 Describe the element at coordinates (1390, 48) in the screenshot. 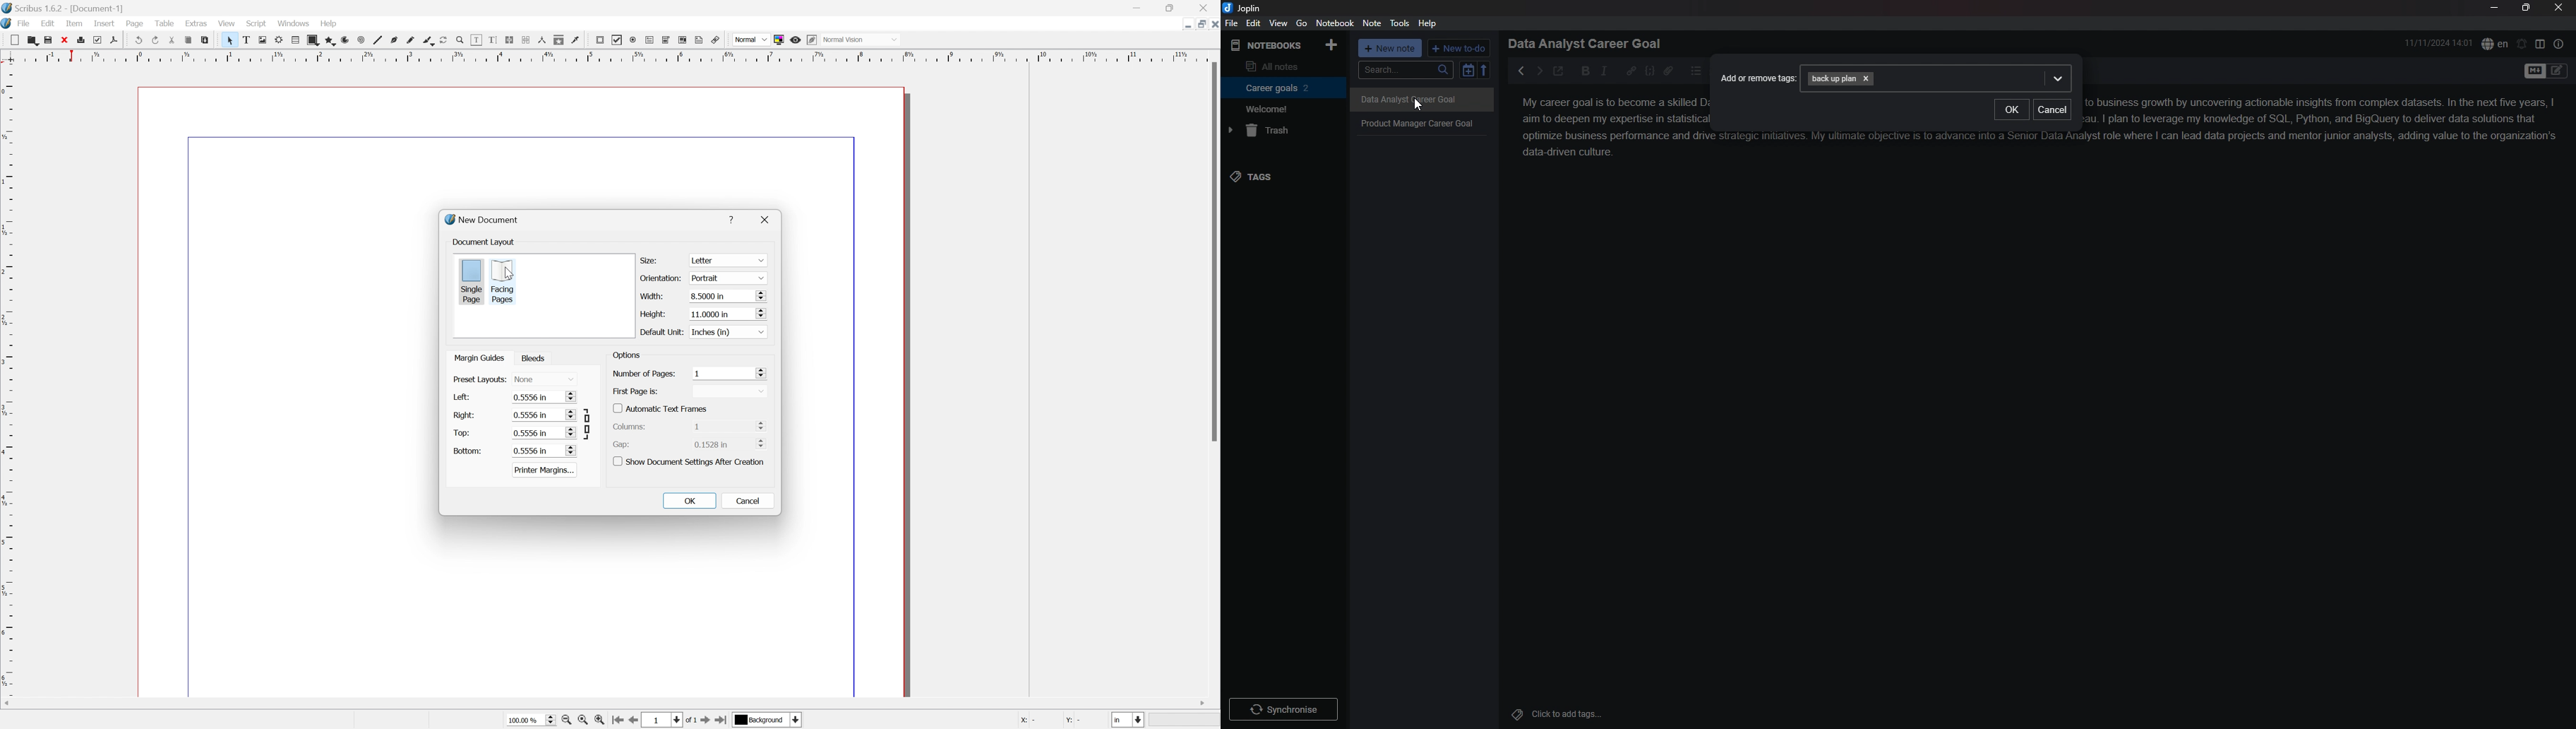

I see `+ new note` at that location.